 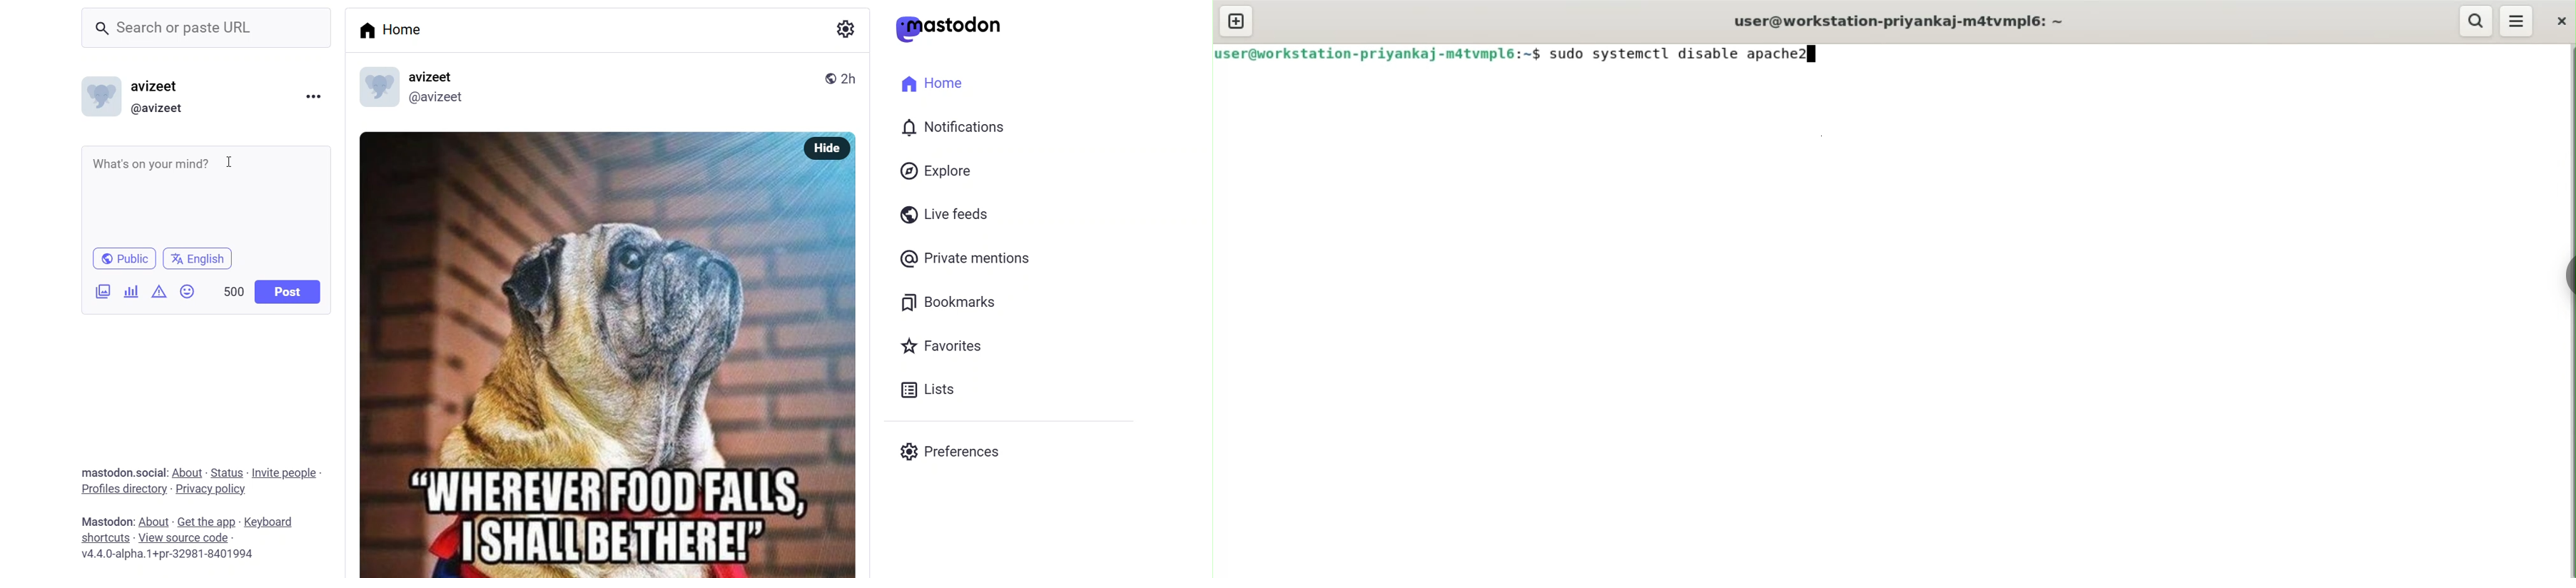 I want to click on private mention, so click(x=971, y=260).